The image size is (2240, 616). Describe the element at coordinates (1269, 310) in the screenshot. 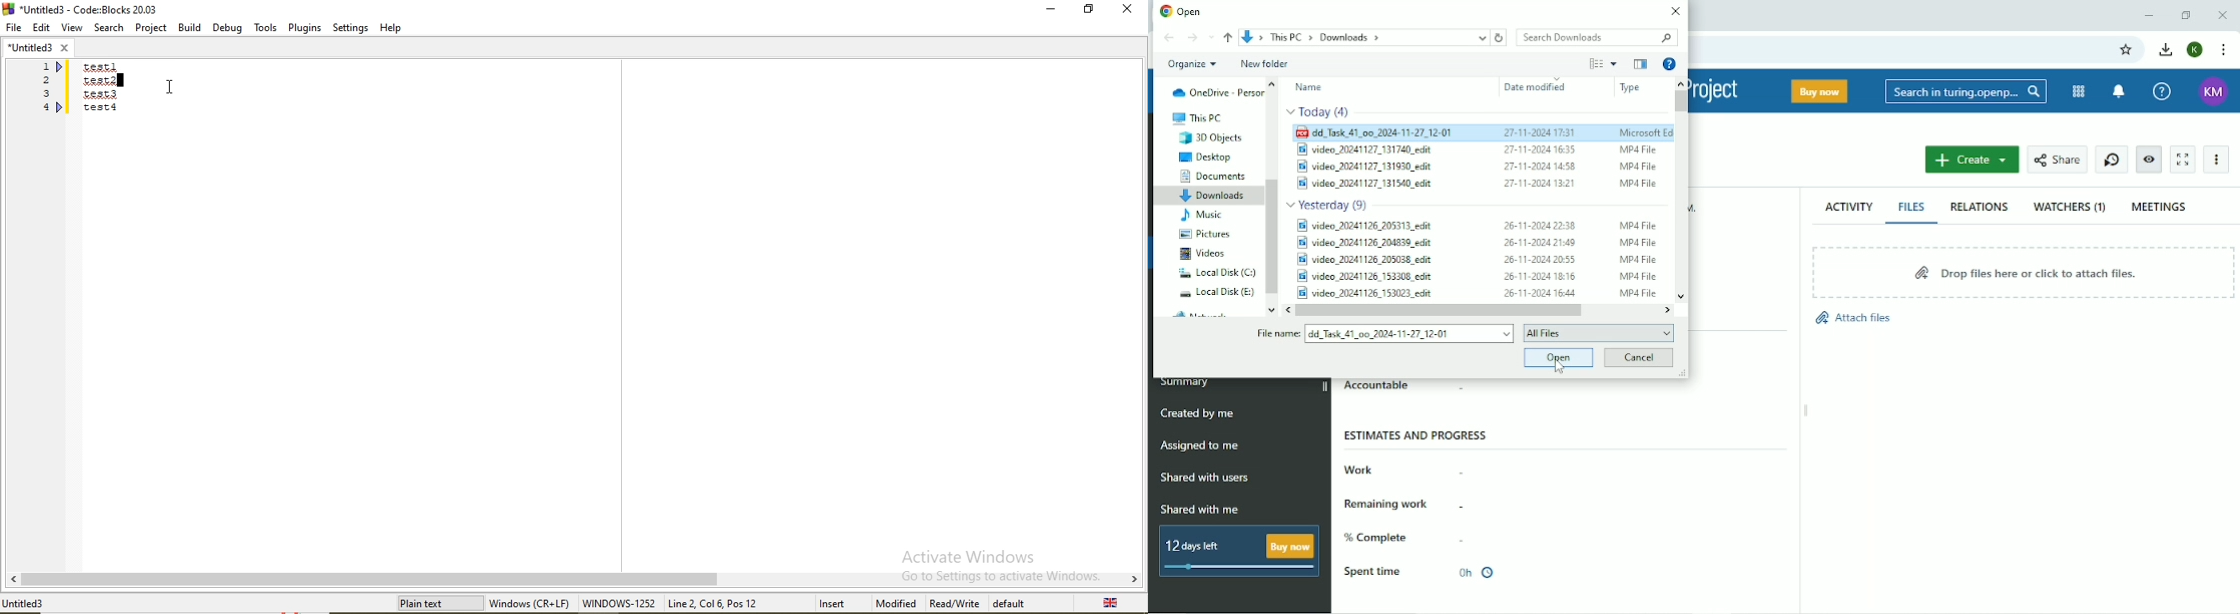

I see `scroll down` at that location.